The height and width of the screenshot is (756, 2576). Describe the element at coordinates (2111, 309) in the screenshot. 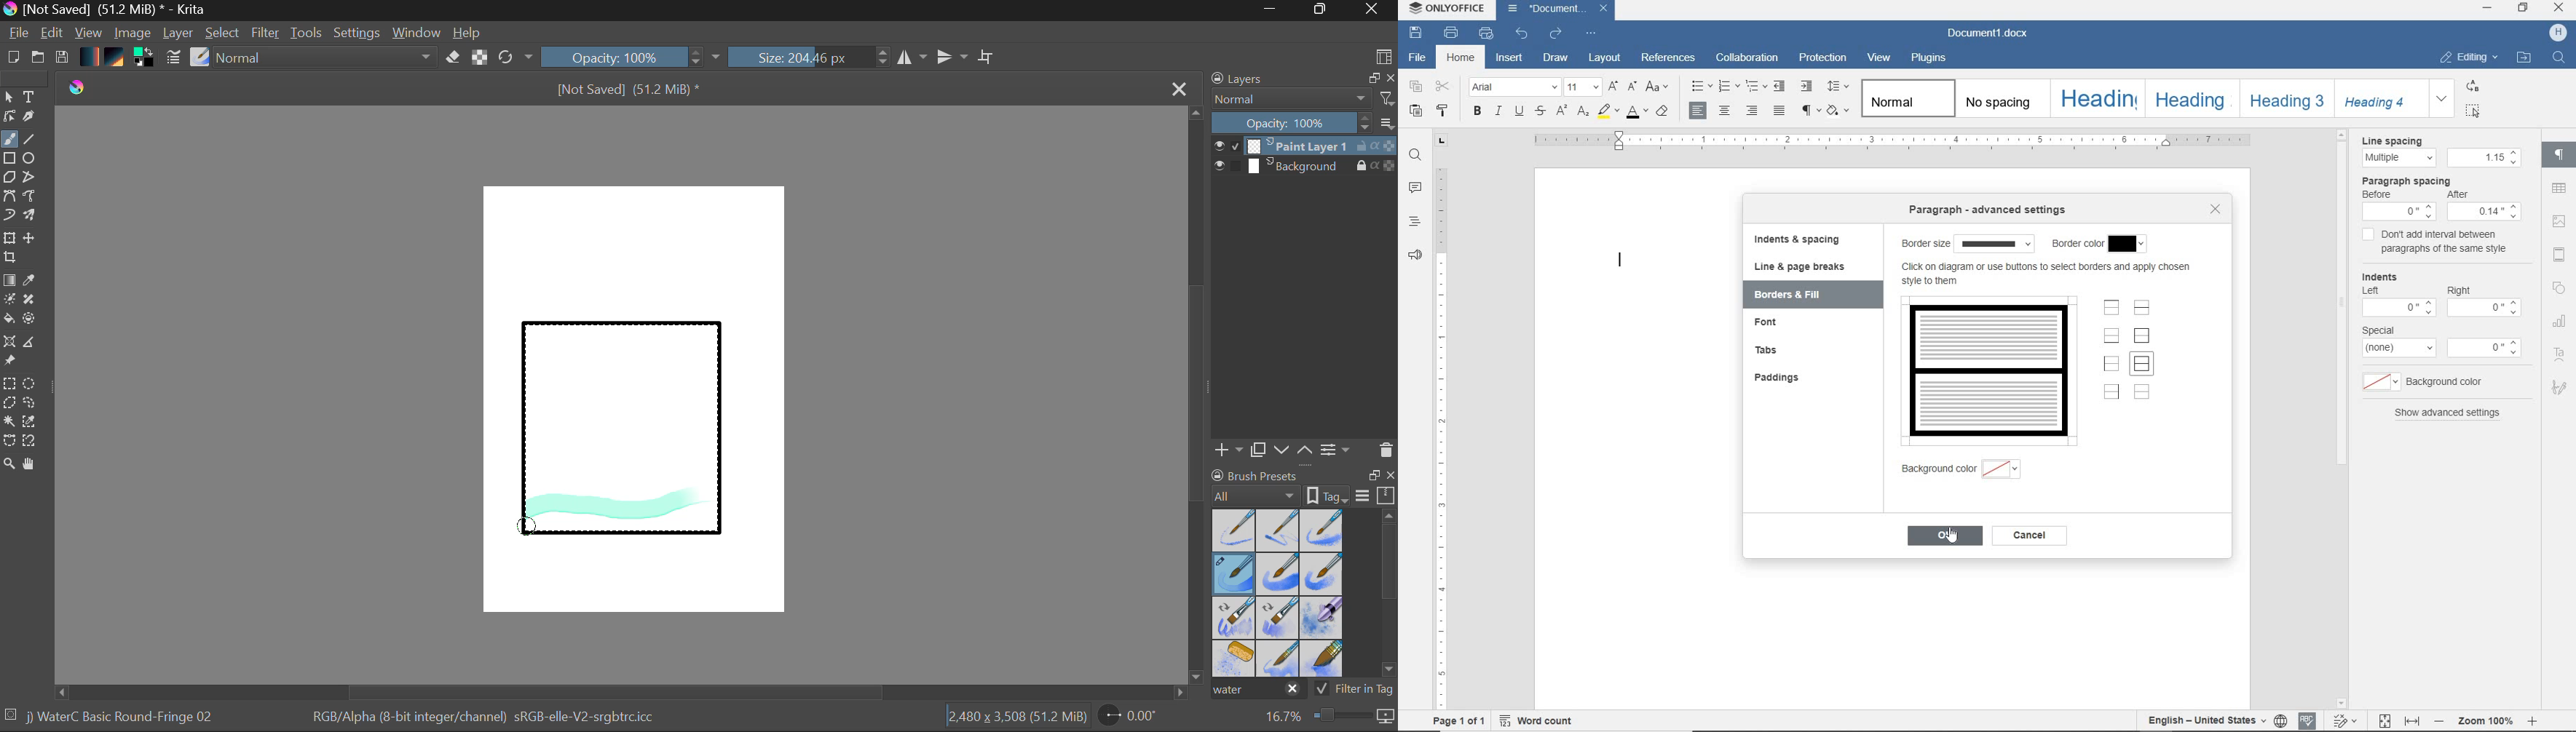

I see `set top border only` at that location.